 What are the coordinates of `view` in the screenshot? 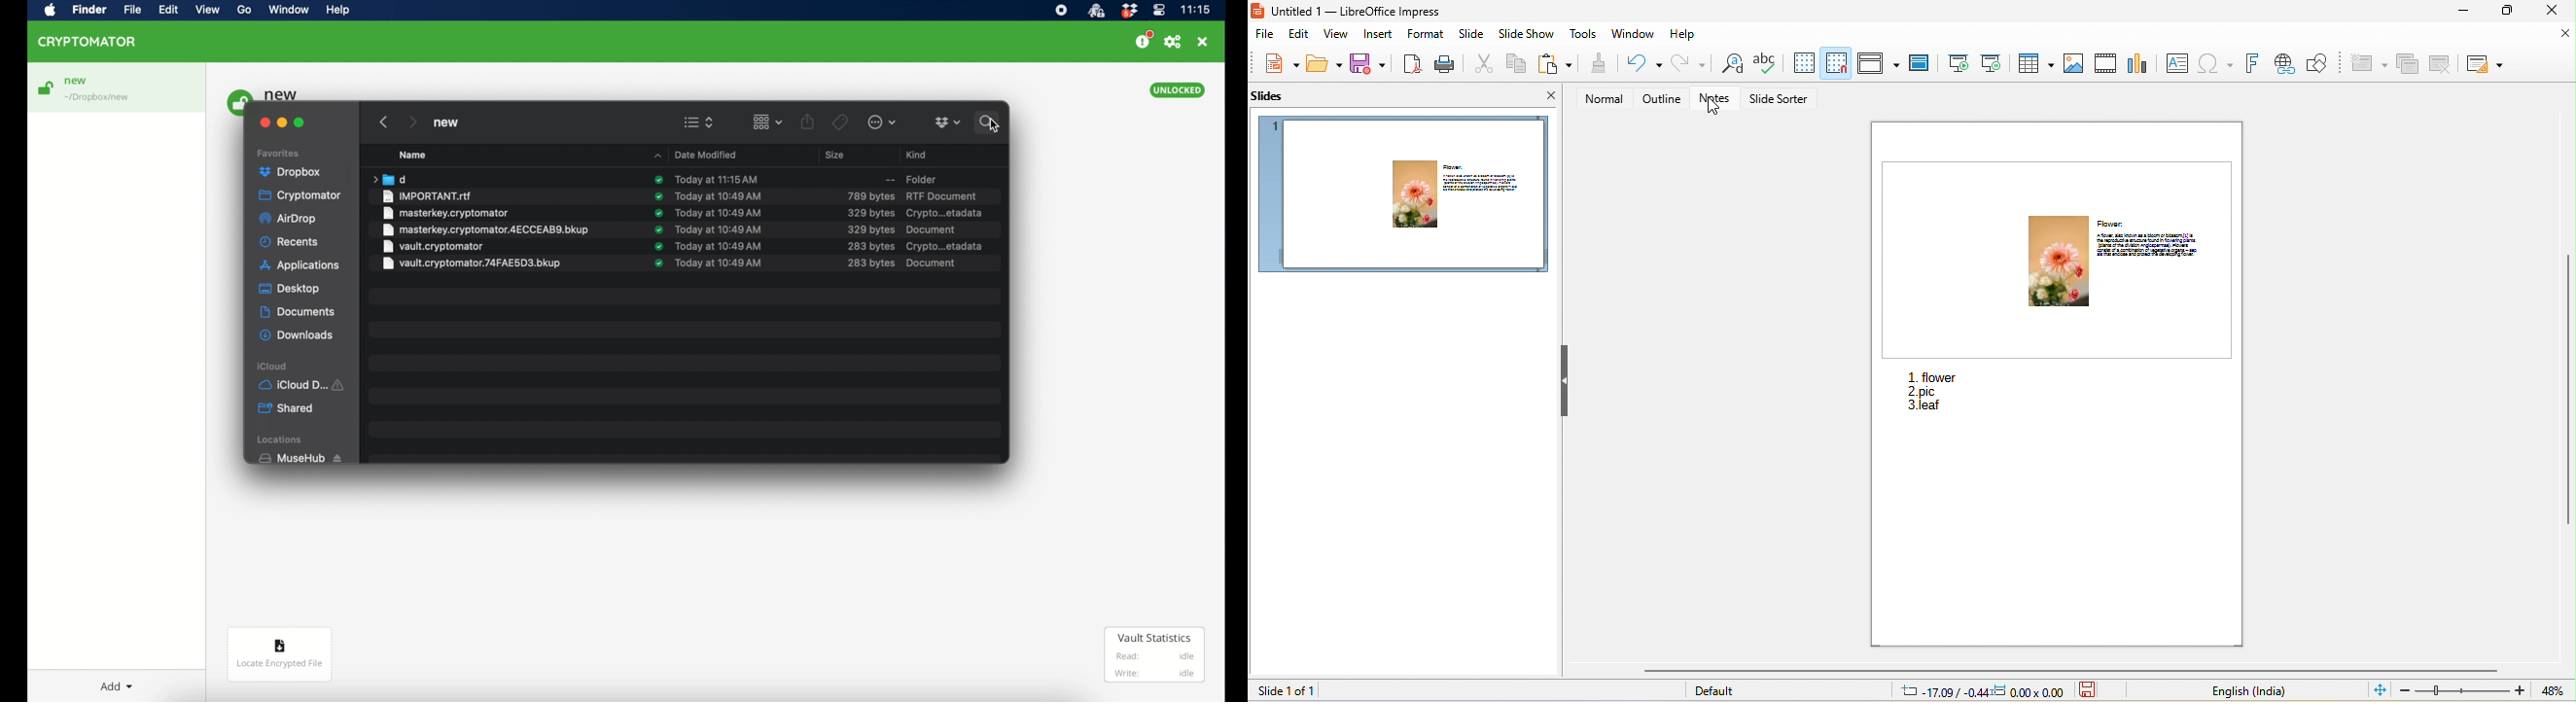 It's located at (1334, 35).